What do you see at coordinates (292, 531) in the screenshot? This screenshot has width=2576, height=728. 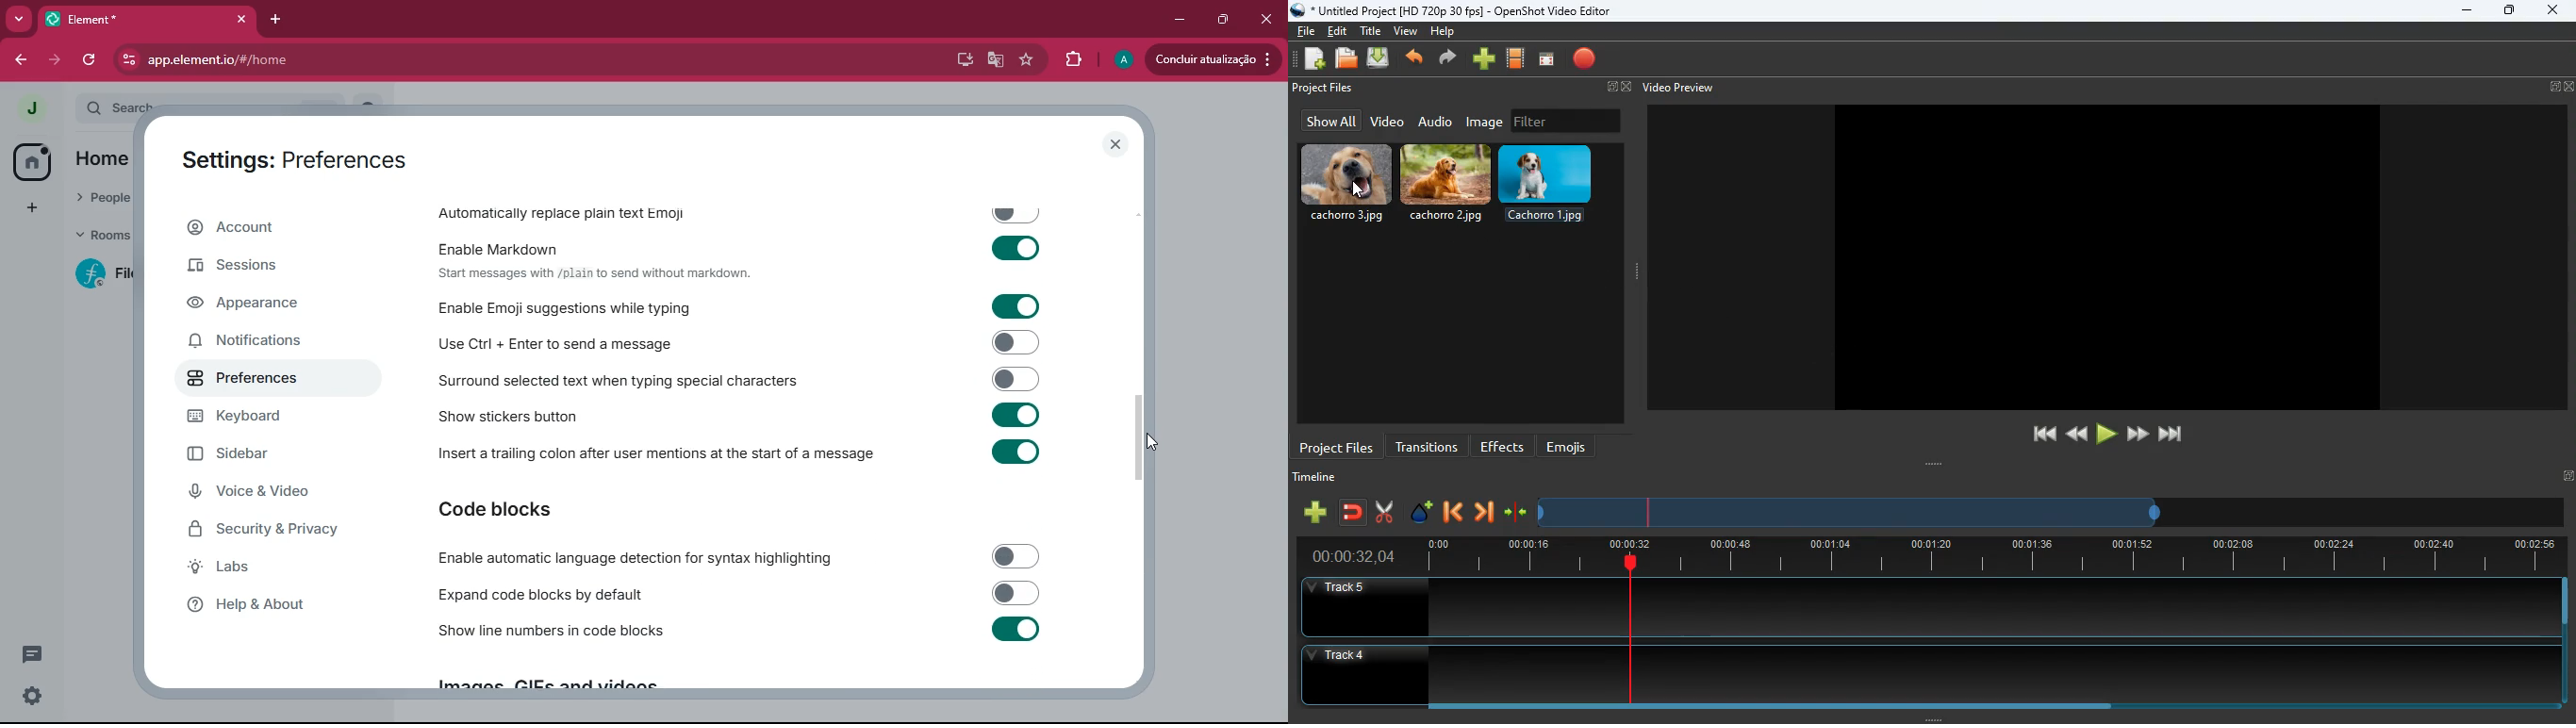 I see `security & Privacy` at bounding box center [292, 531].